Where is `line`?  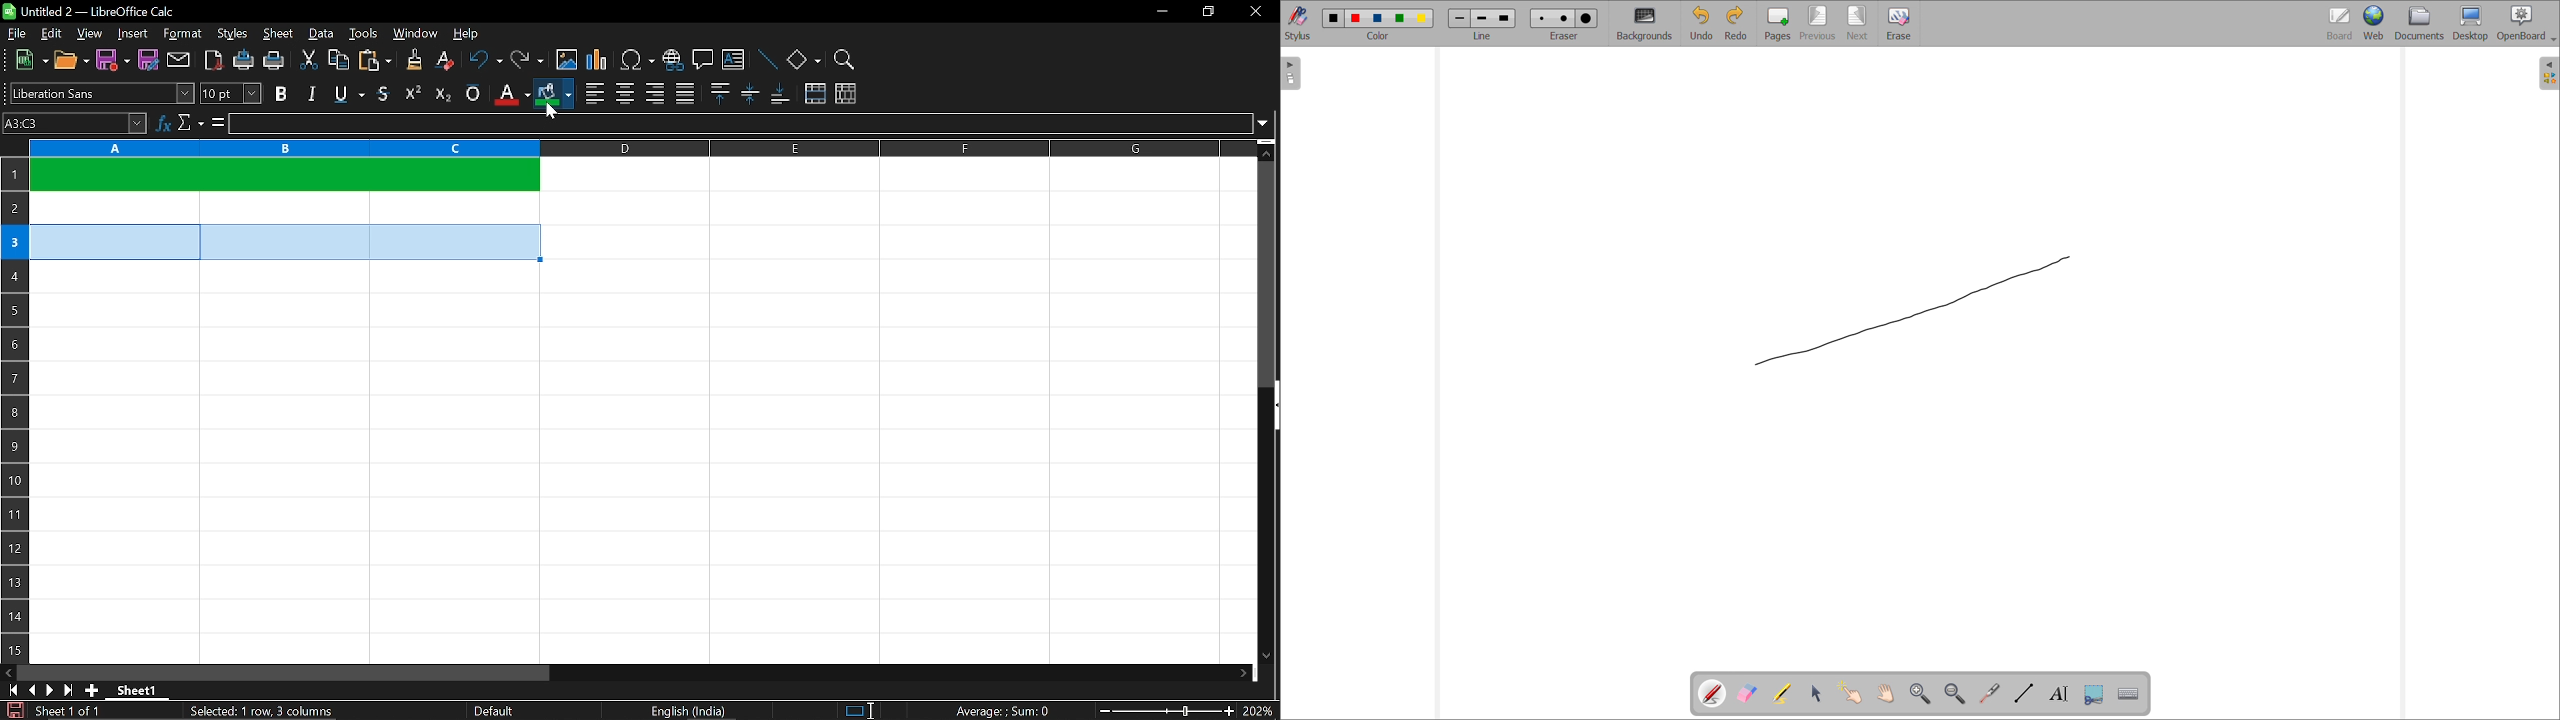
line is located at coordinates (767, 59).